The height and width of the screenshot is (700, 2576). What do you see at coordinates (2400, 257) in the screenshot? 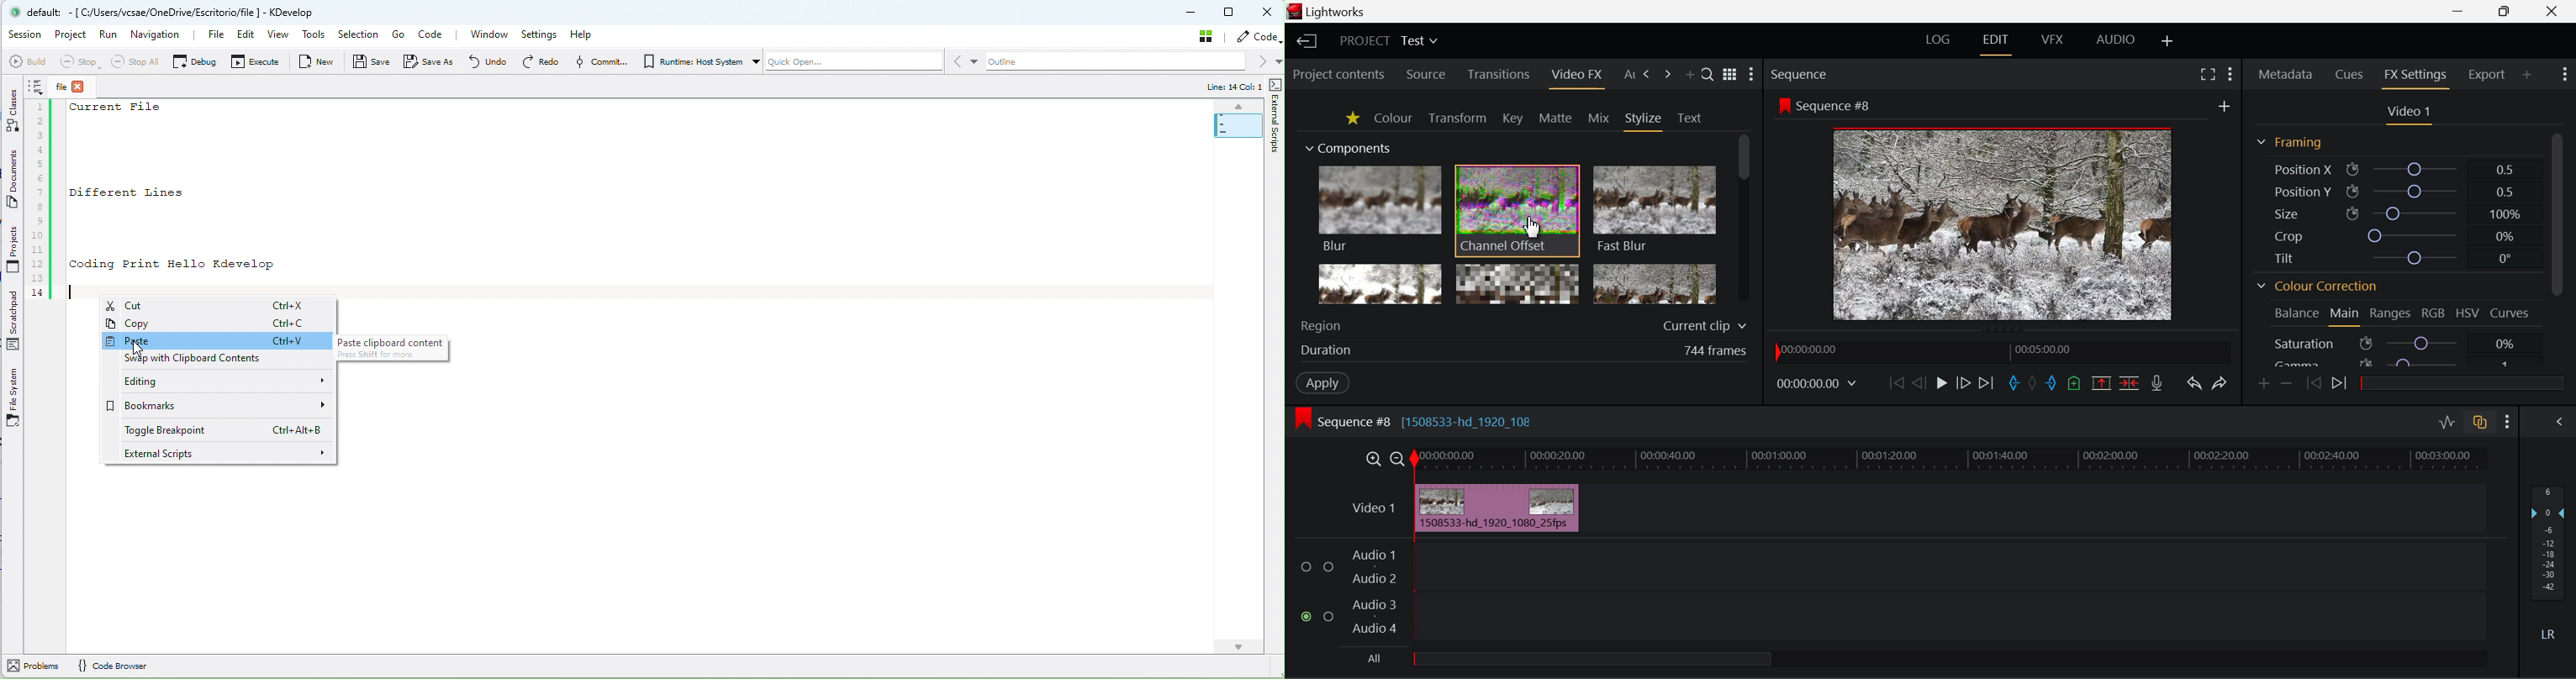
I see `Tilt` at bounding box center [2400, 257].